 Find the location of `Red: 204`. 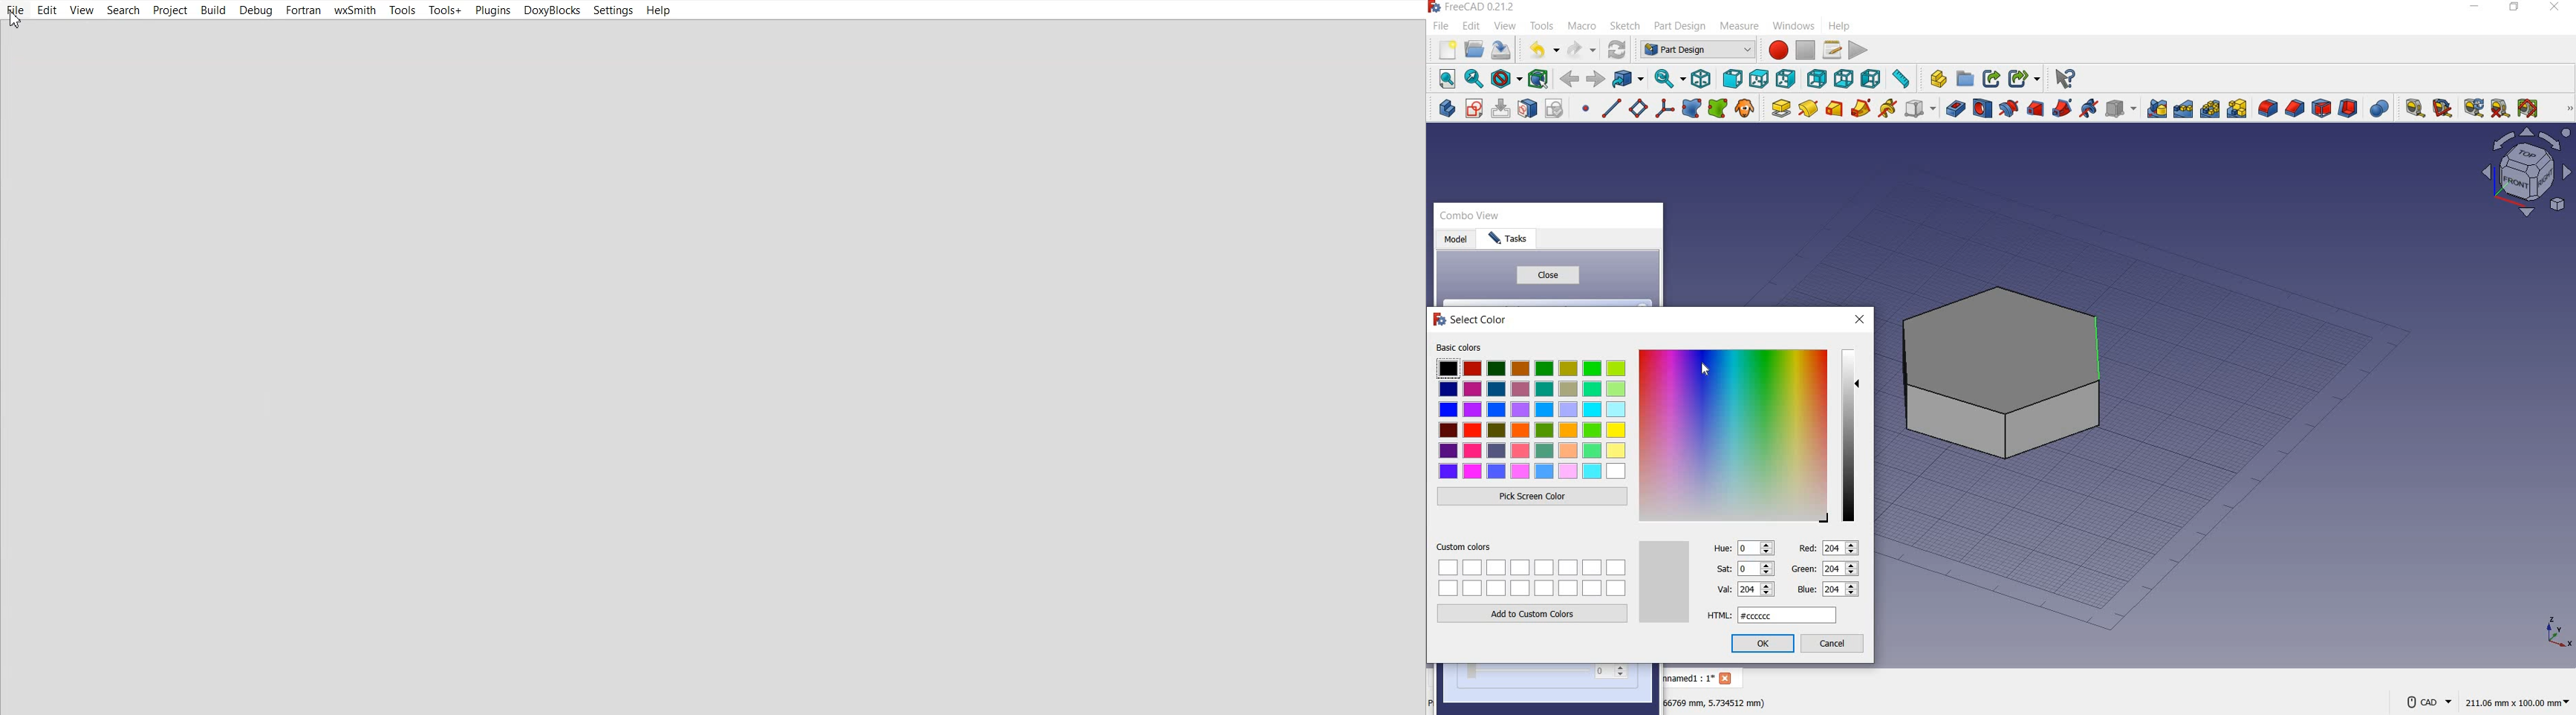

Red: 204 is located at coordinates (1827, 547).